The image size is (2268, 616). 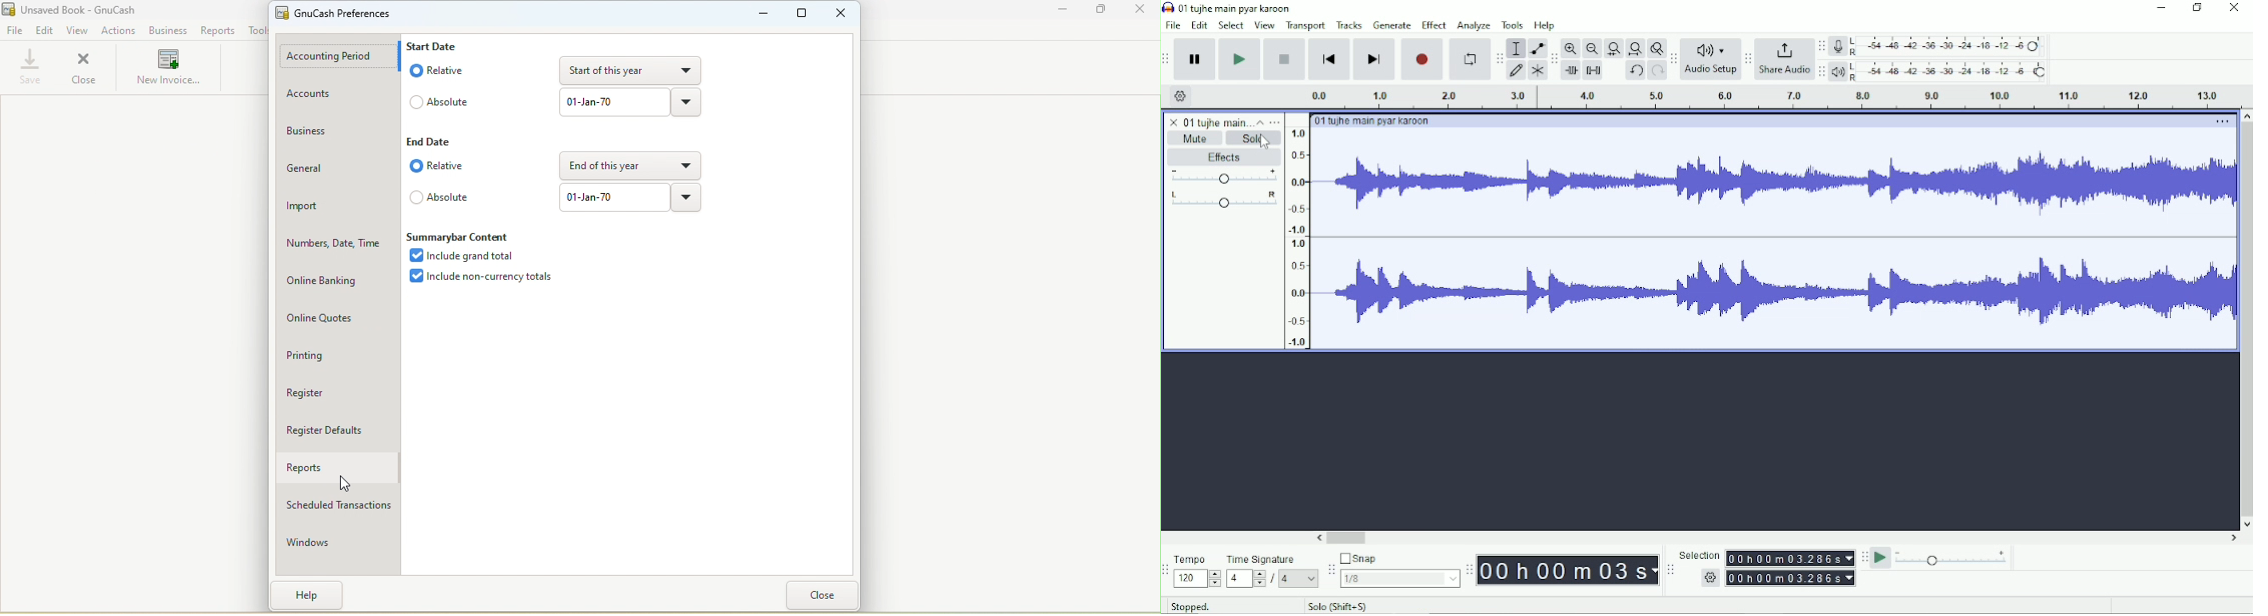 I want to click on Audio title, so click(x=1377, y=119).